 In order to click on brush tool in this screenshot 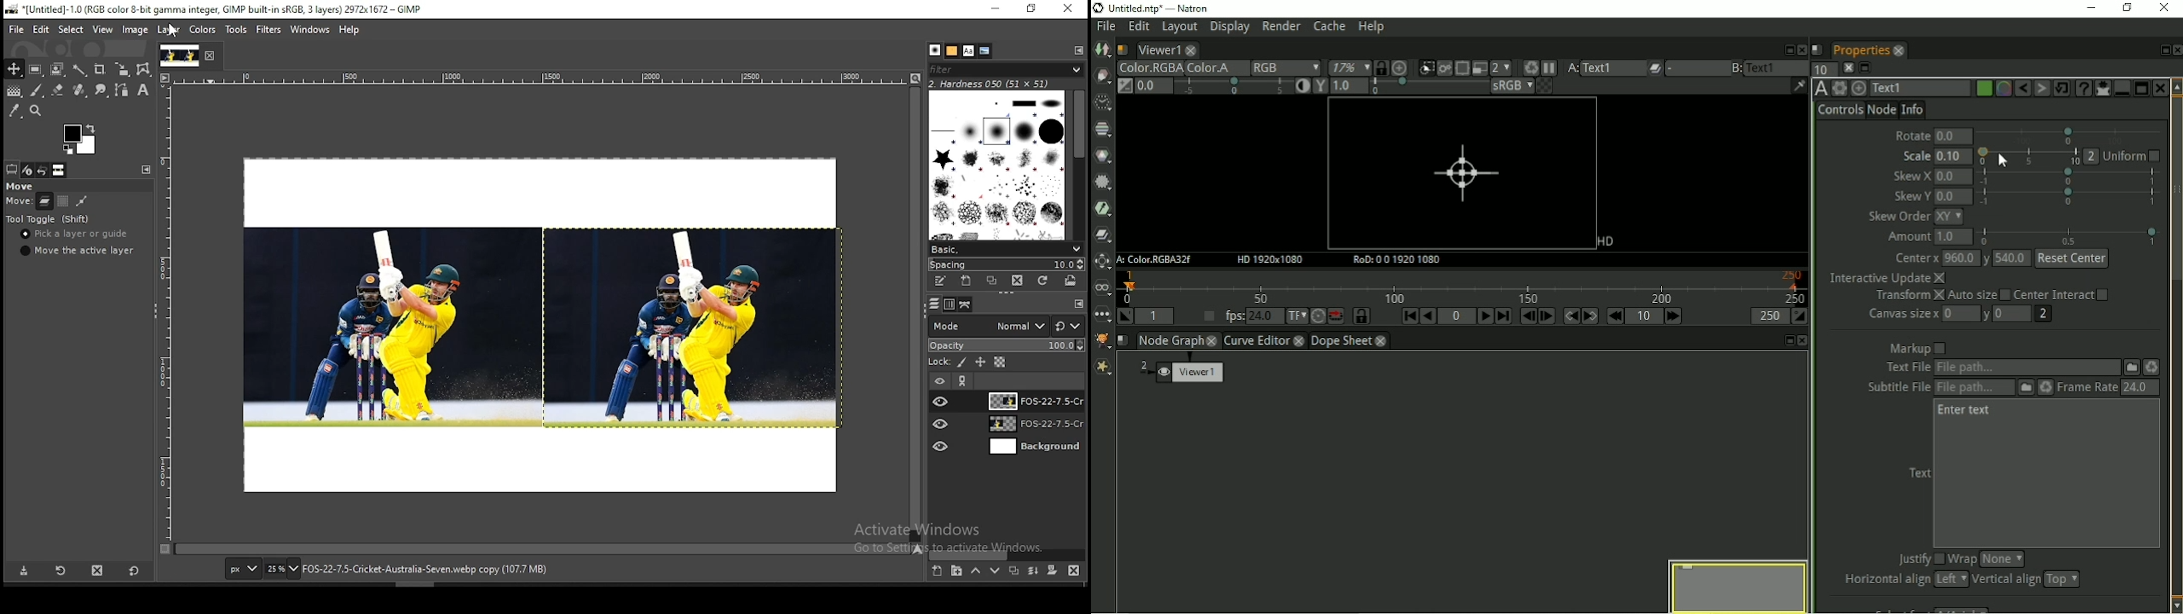, I will do `click(37, 90)`.